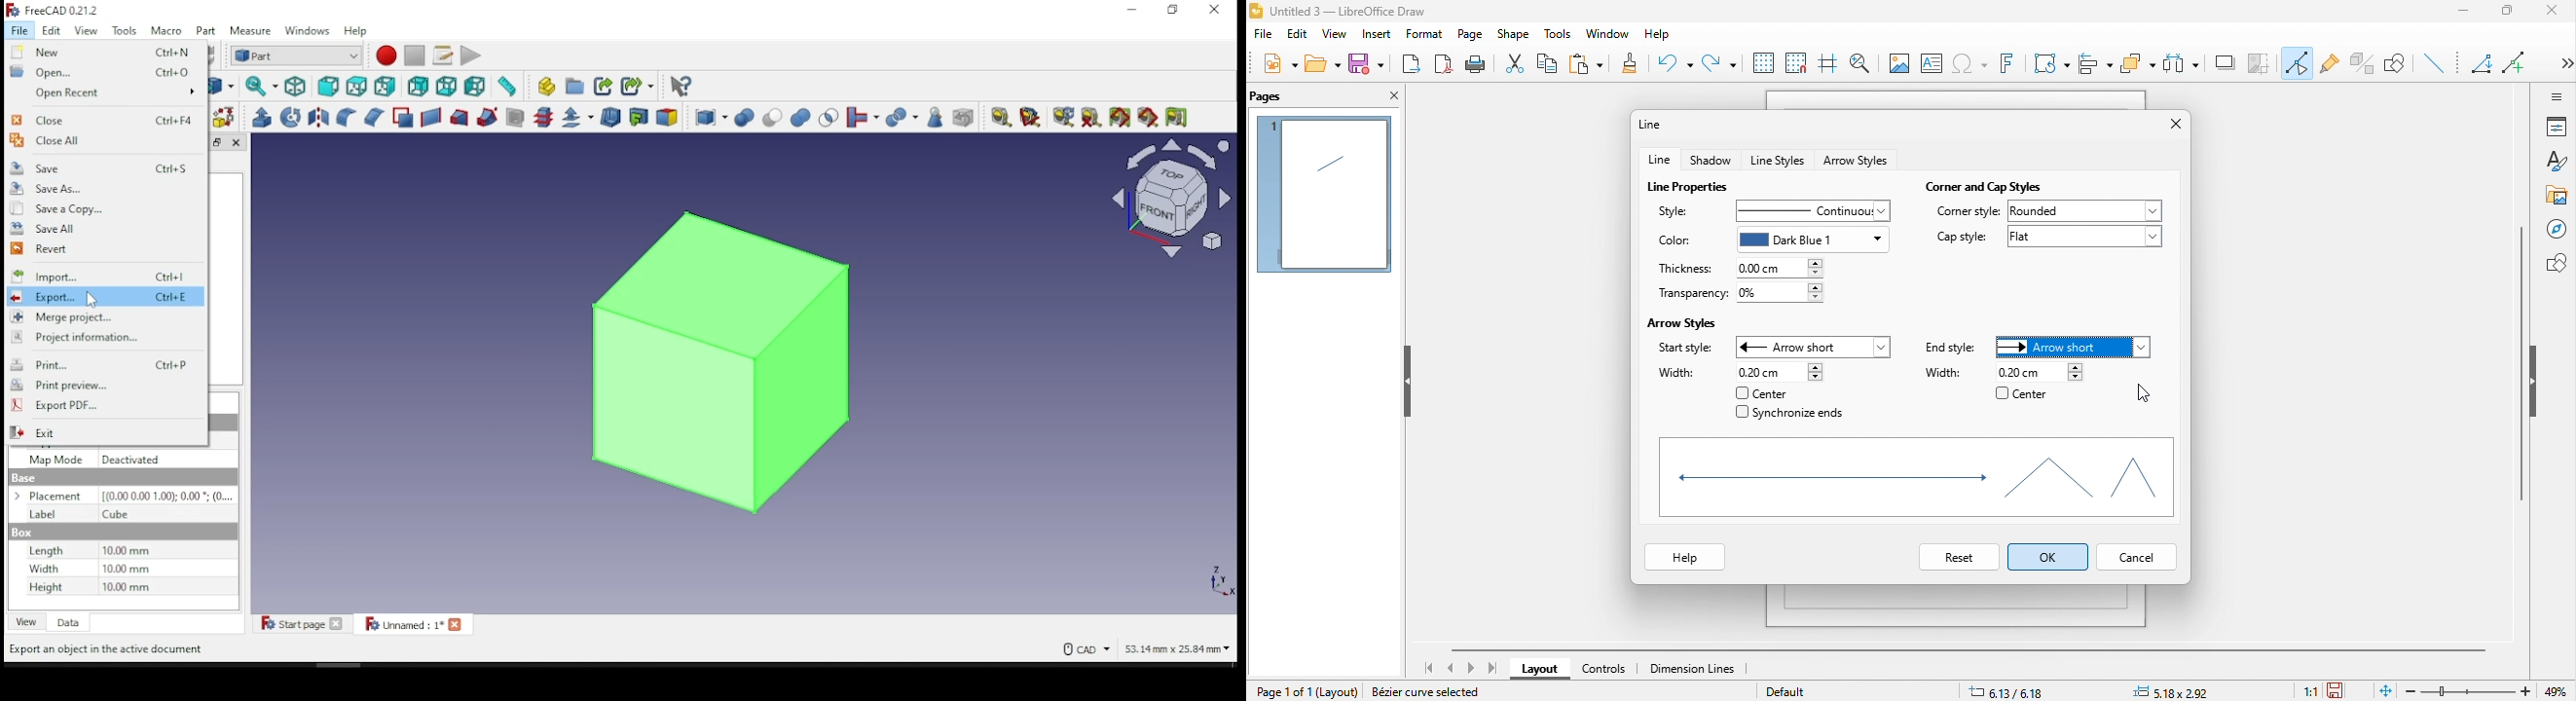 The image size is (2576, 728). What do you see at coordinates (1896, 62) in the screenshot?
I see `image` at bounding box center [1896, 62].